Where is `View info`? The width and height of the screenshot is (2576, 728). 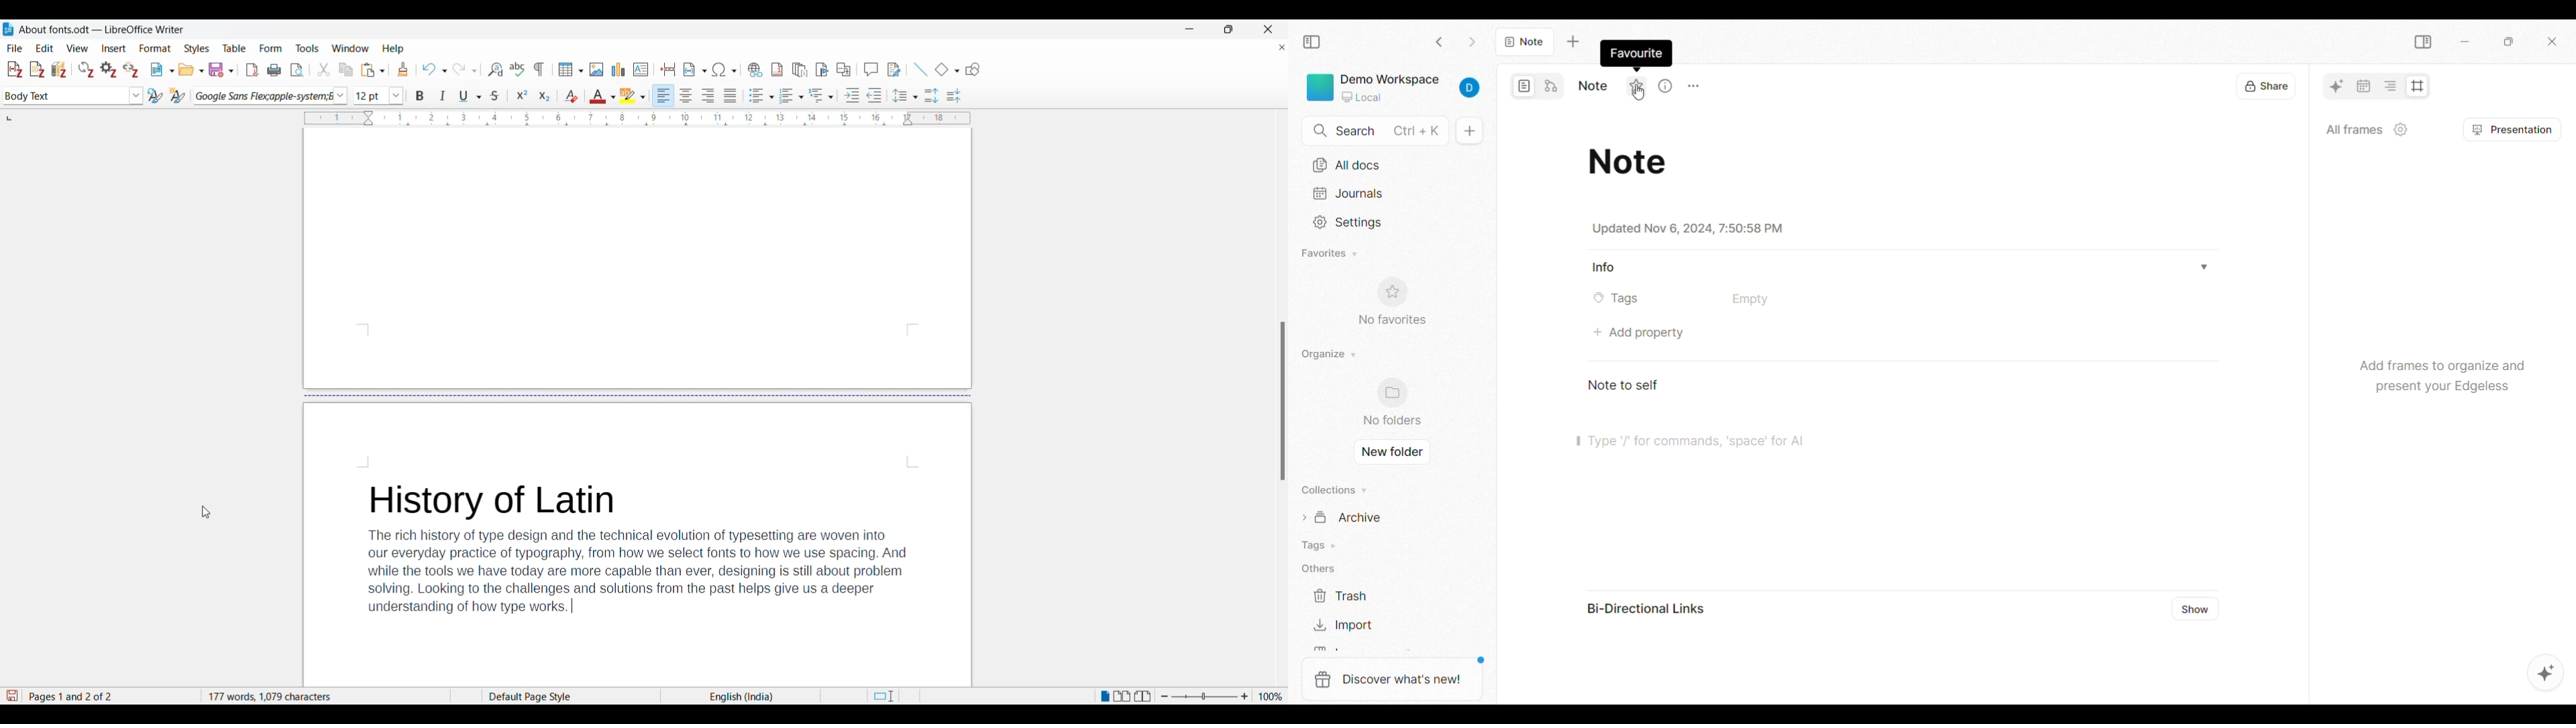 View info is located at coordinates (1665, 86).